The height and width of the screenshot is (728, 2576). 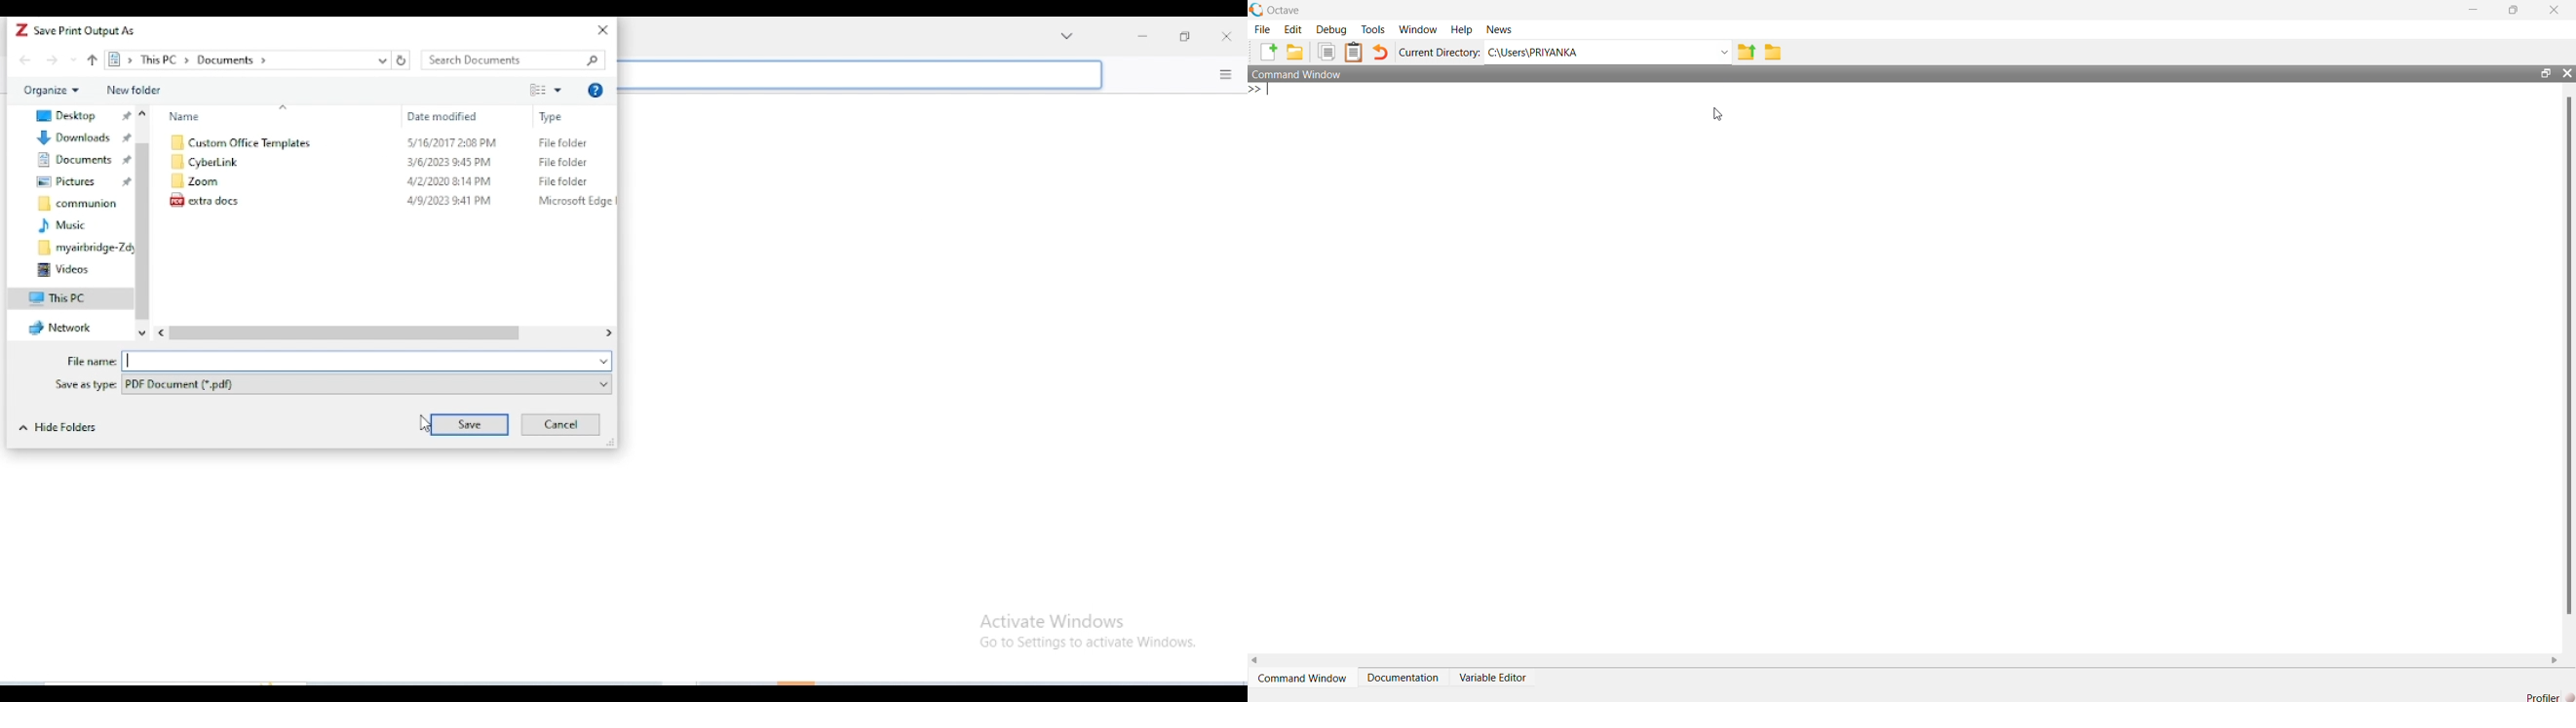 I want to click on S/16/2017 2:08 PM, so click(x=452, y=143).